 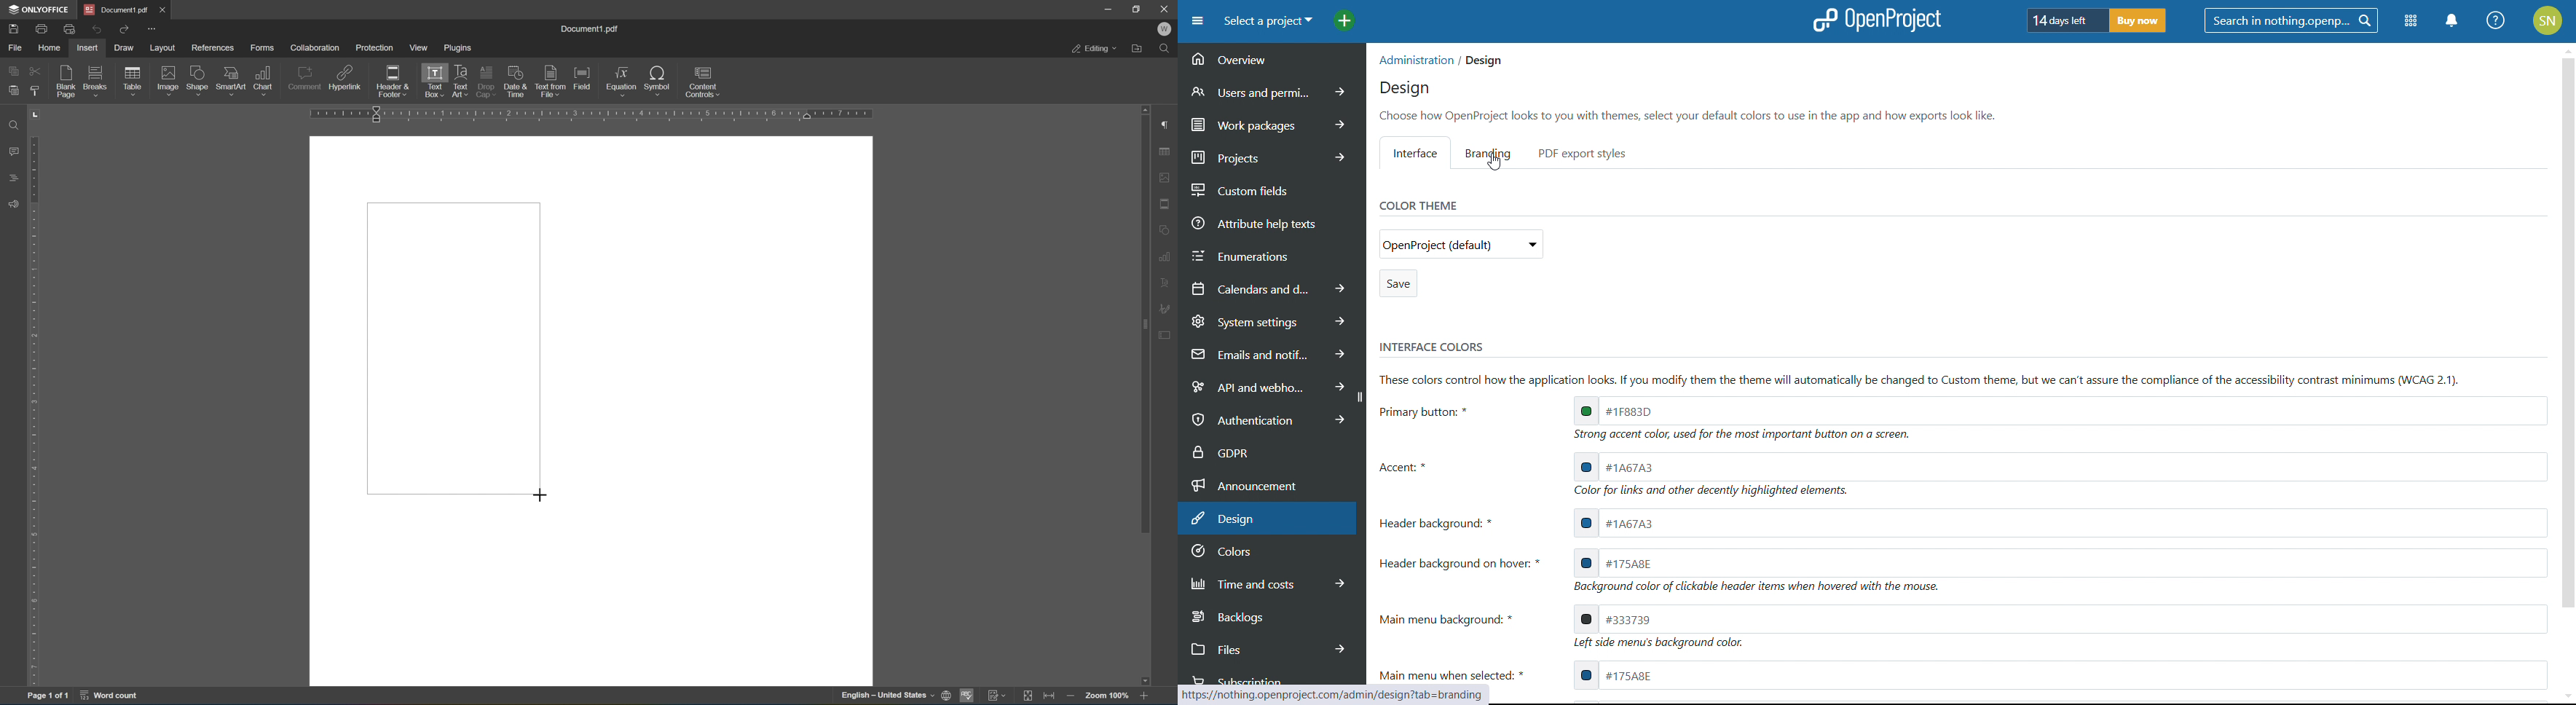 What do you see at coordinates (537, 496) in the screenshot?
I see `cursor` at bounding box center [537, 496].